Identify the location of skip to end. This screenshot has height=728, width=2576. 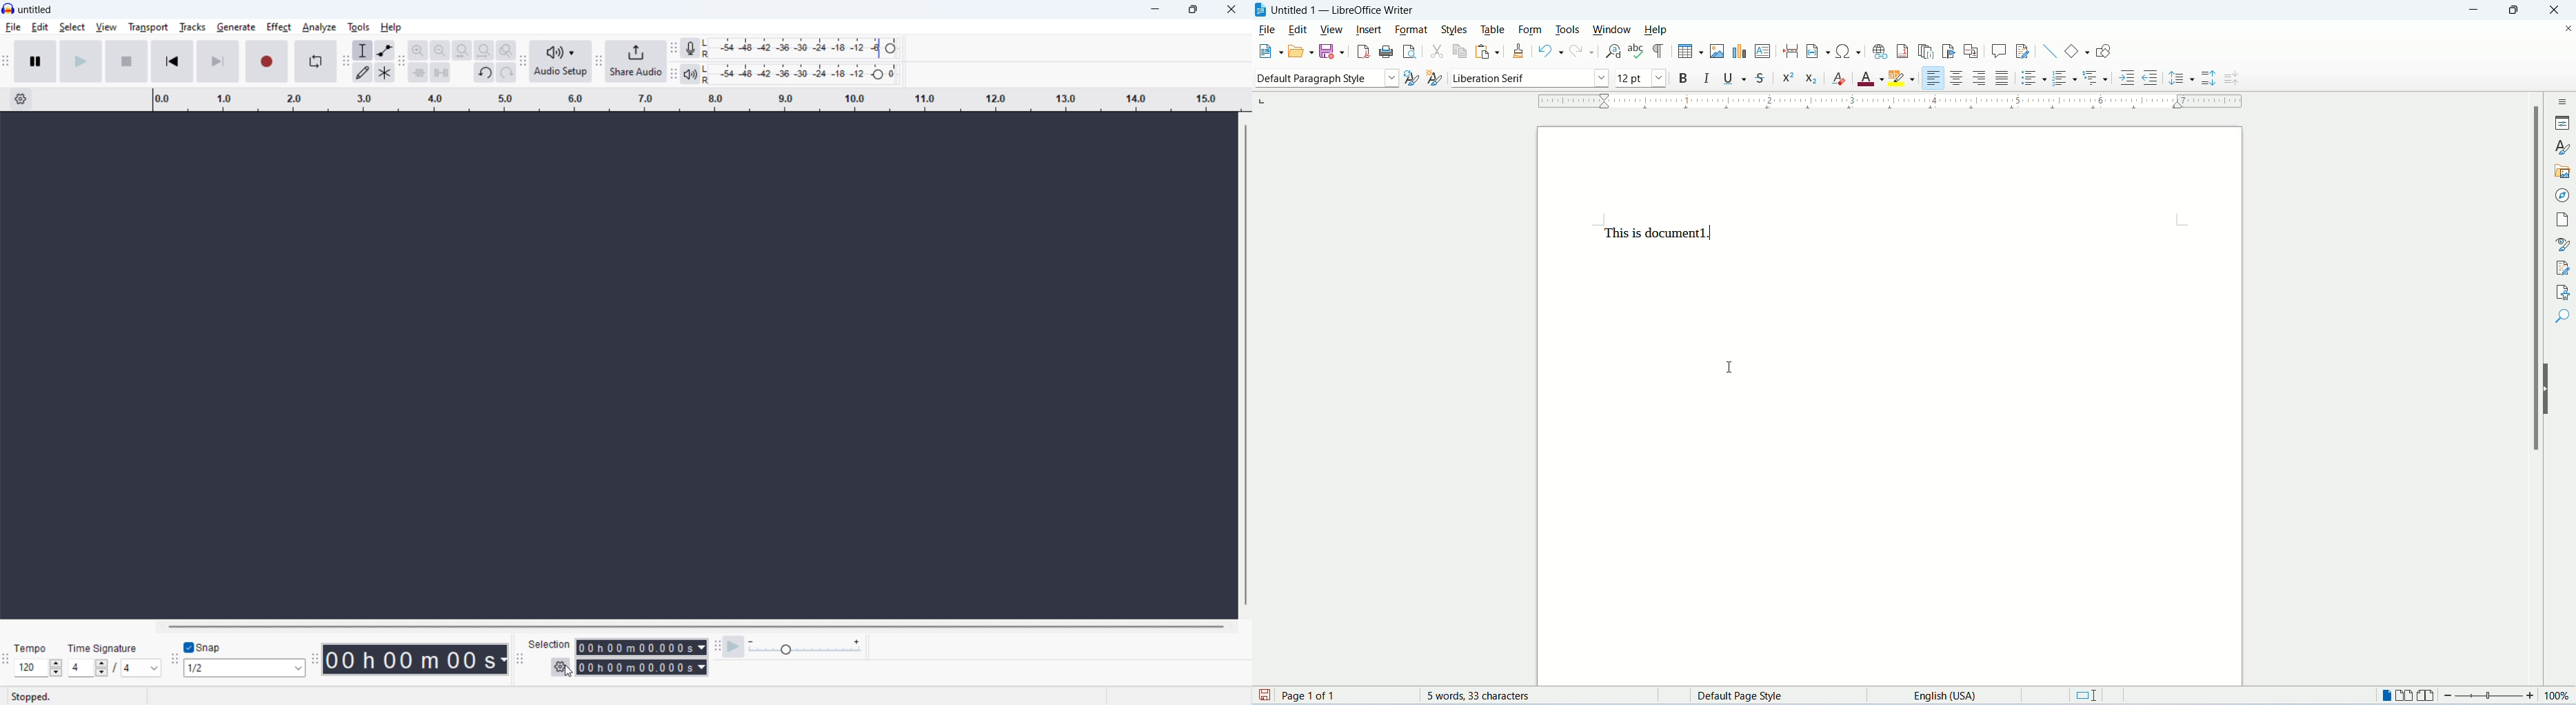
(219, 61).